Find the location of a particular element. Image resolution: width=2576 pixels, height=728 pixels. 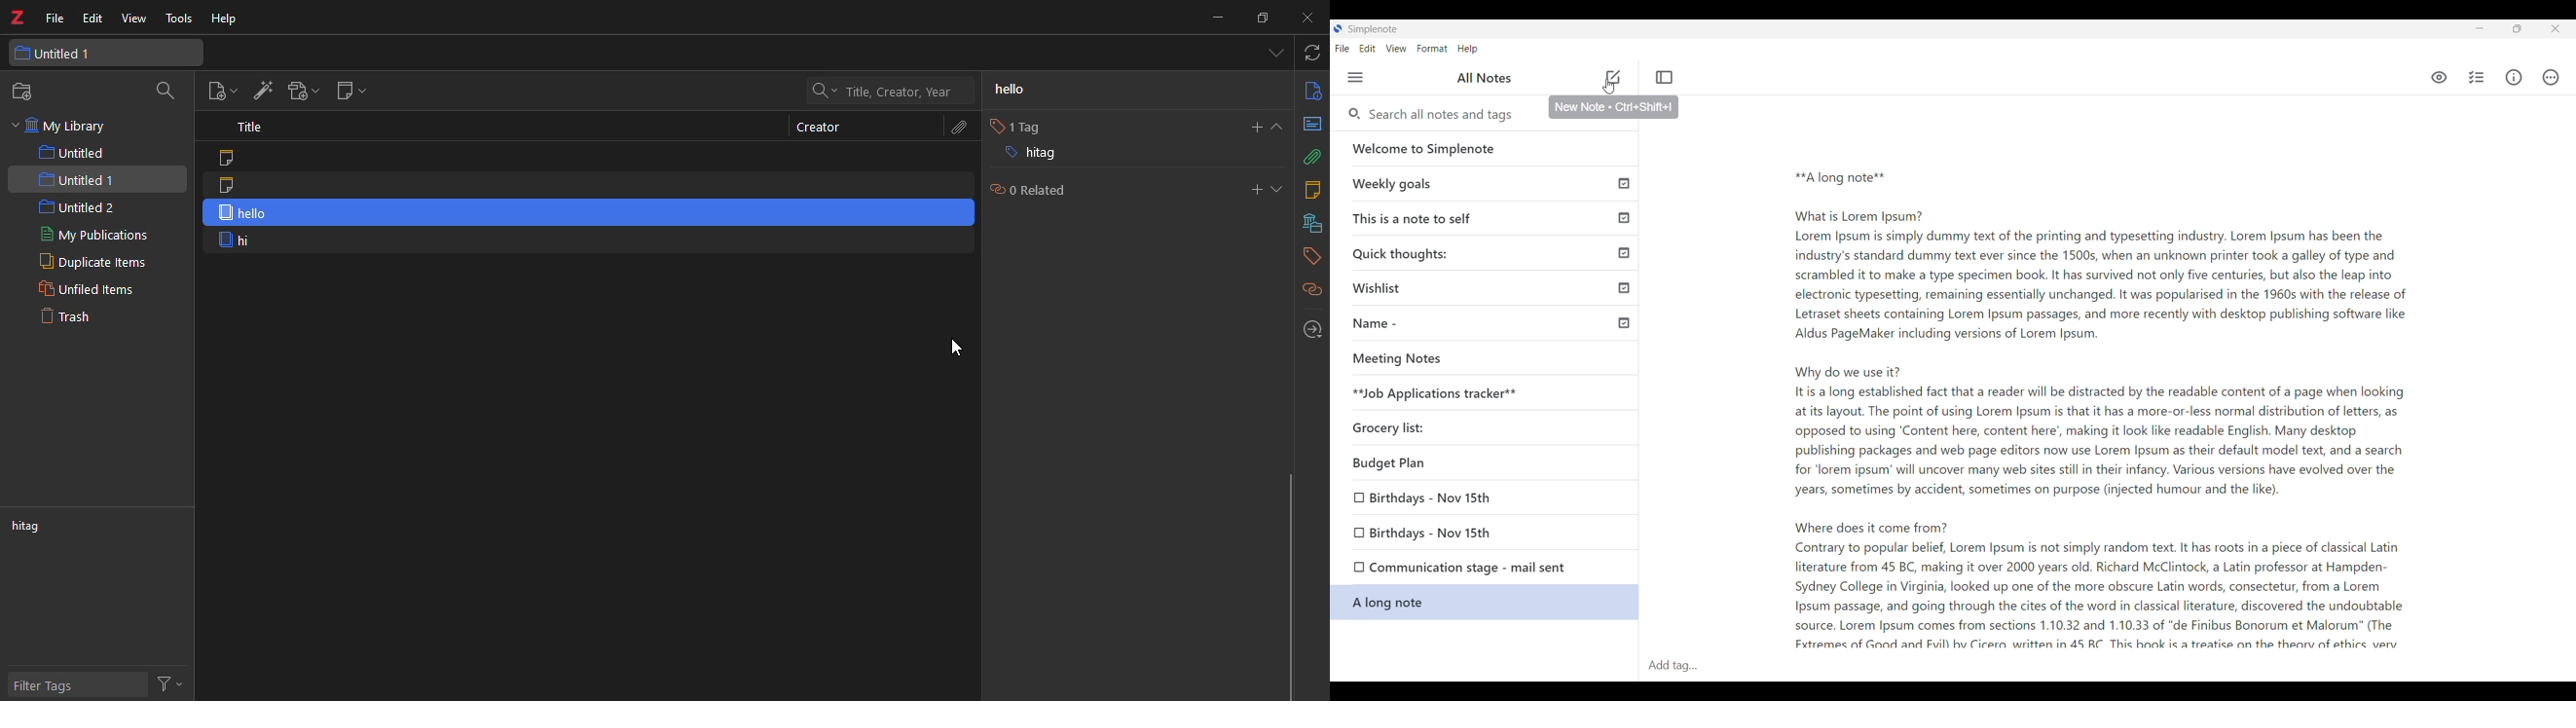

Weekly goals is located at coordinates (1485, 183).